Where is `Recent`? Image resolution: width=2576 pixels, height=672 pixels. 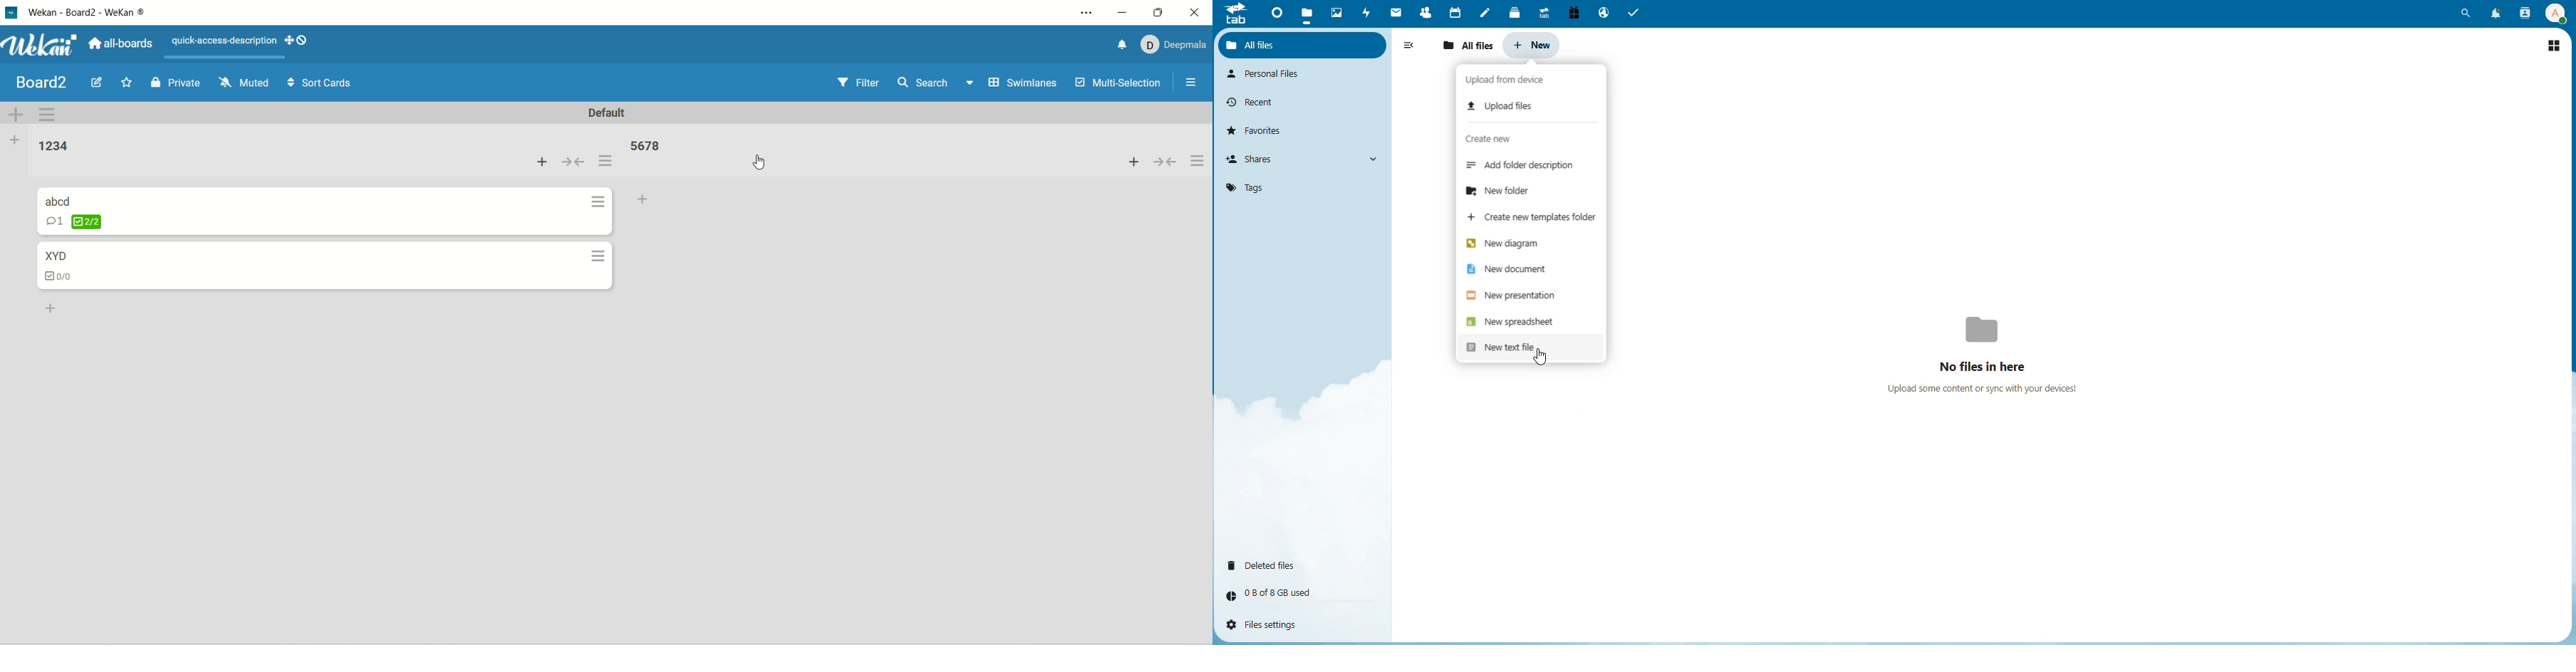
Recent is located at coordinates (1256, 101).